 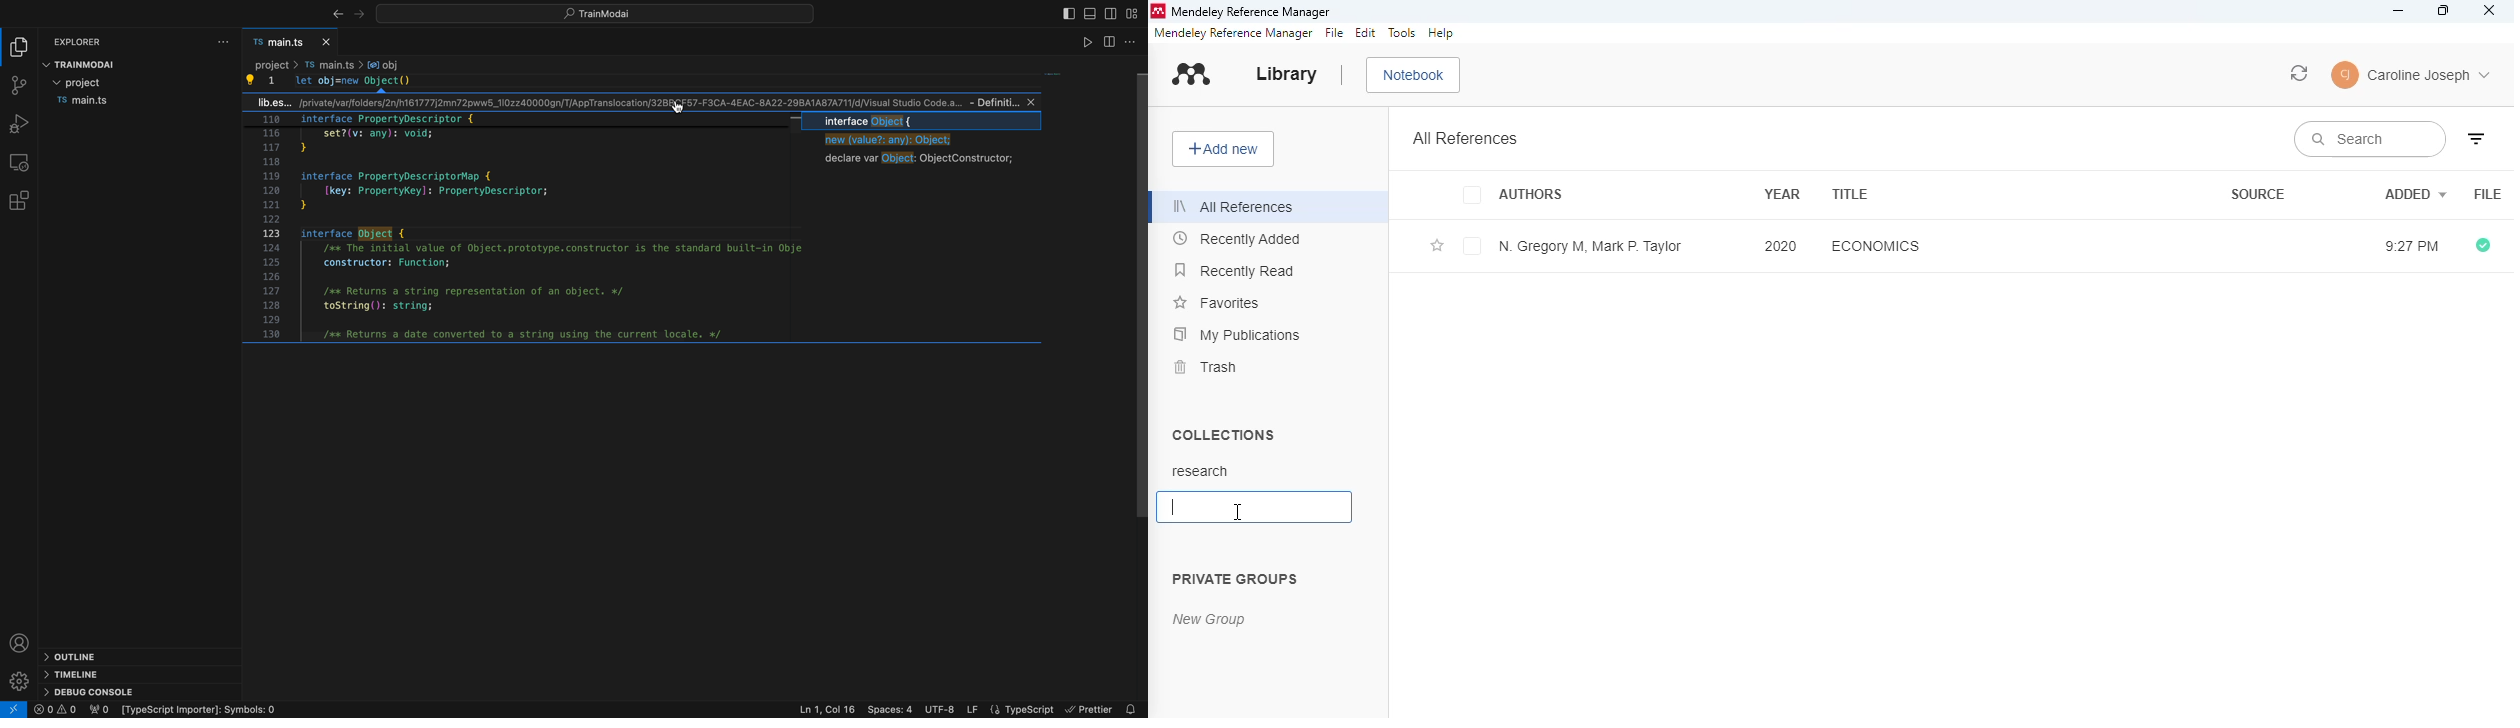 I want to click on favorites, so click(x=1216, y=302).